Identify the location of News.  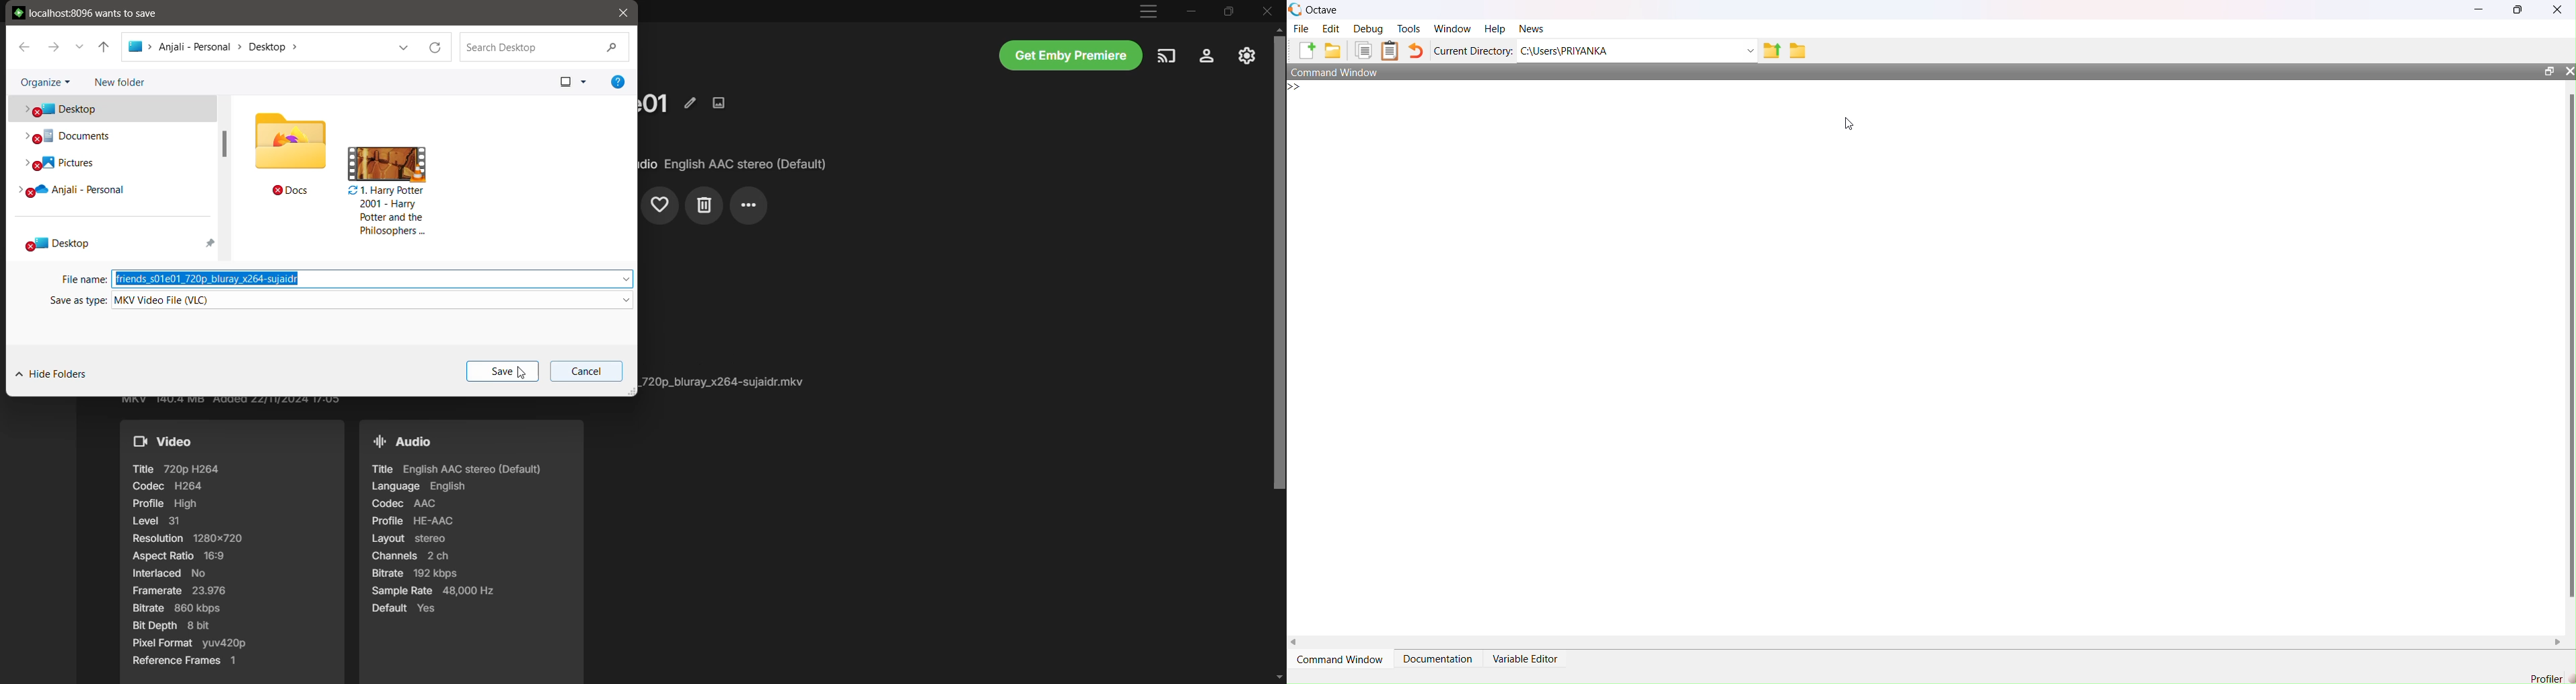
(1532, 29).